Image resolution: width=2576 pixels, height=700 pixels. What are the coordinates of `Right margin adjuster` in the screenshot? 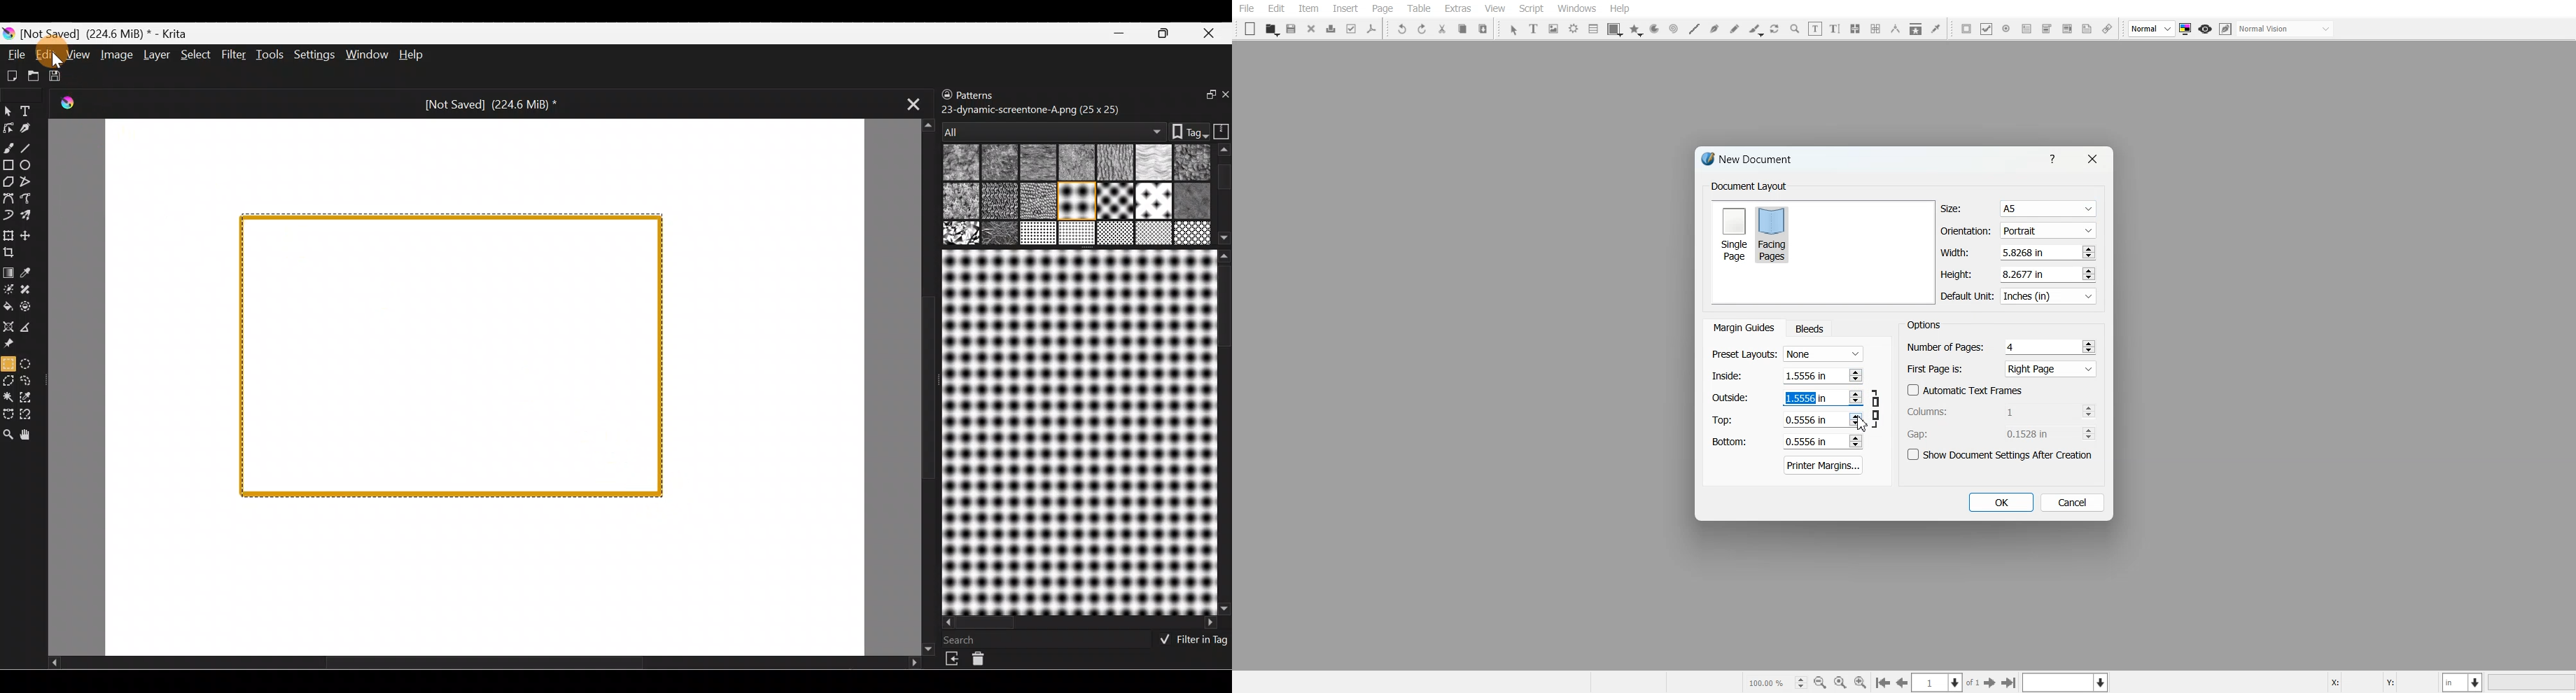 It's located at (1788, 398).